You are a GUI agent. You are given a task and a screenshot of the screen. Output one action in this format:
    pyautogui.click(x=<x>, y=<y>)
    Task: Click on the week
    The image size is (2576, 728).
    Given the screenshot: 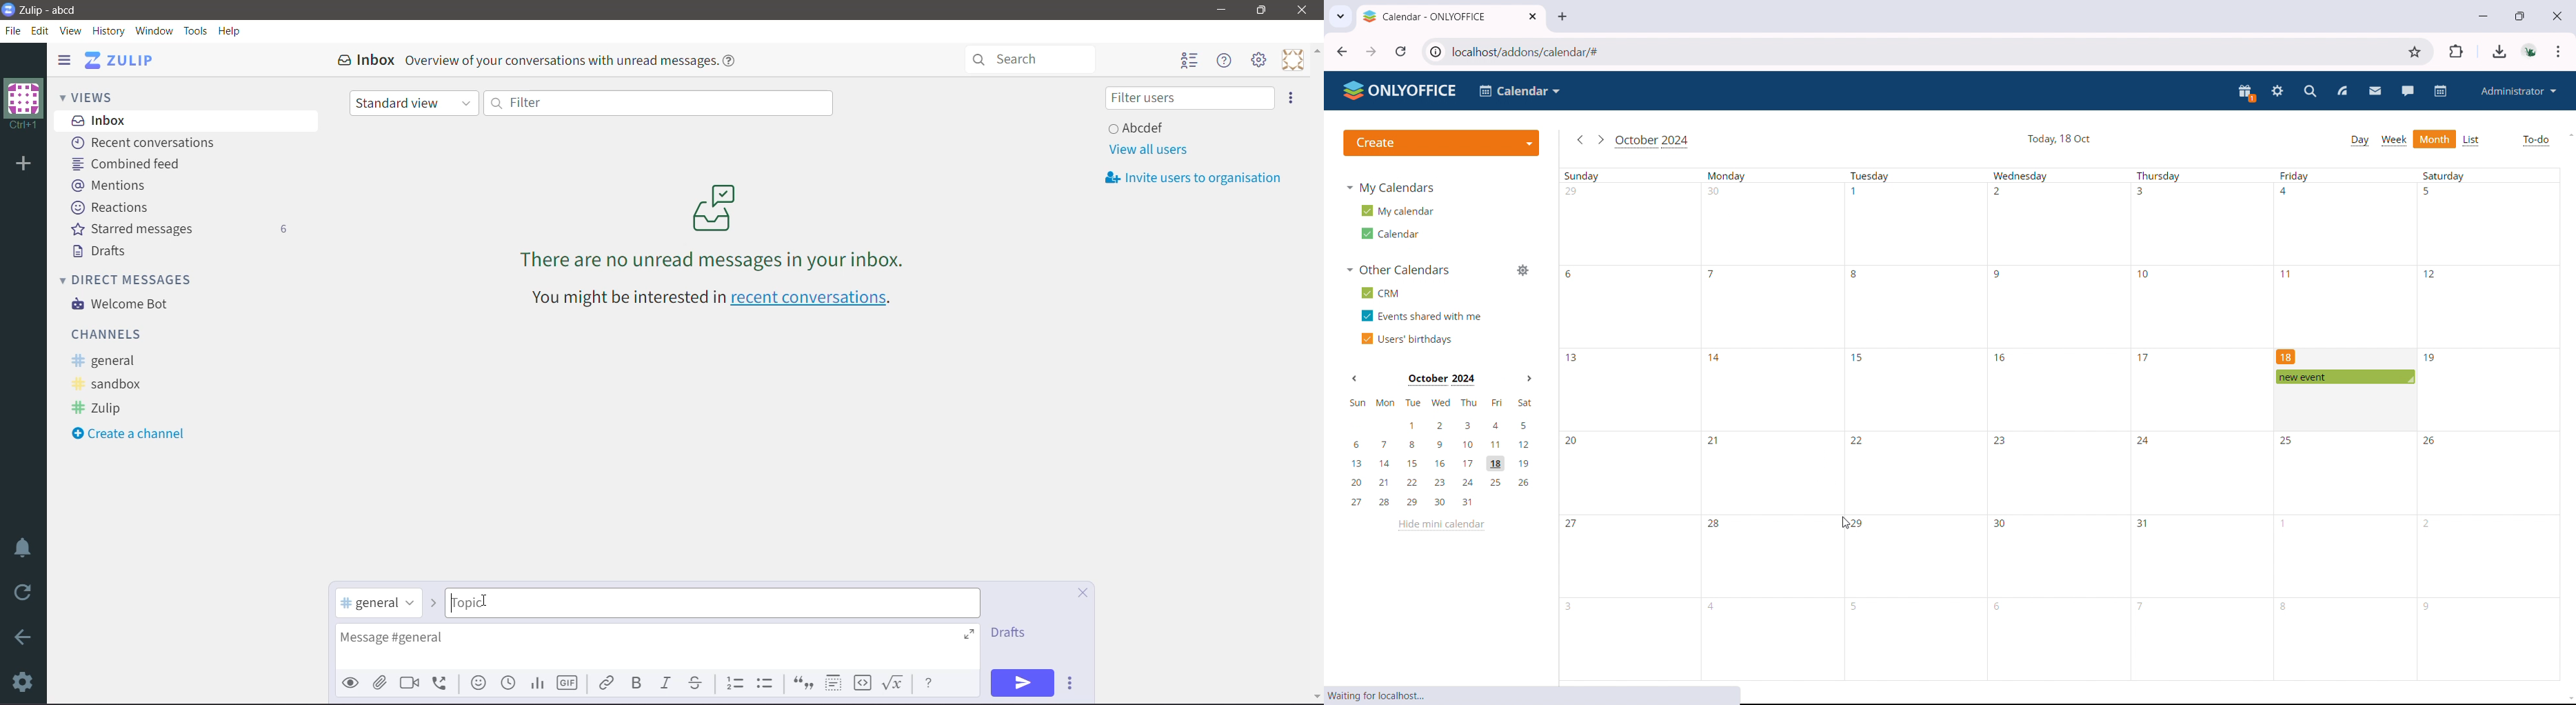 What is the action you would take?
    pyautogui.click(x=2394, y=141)
    